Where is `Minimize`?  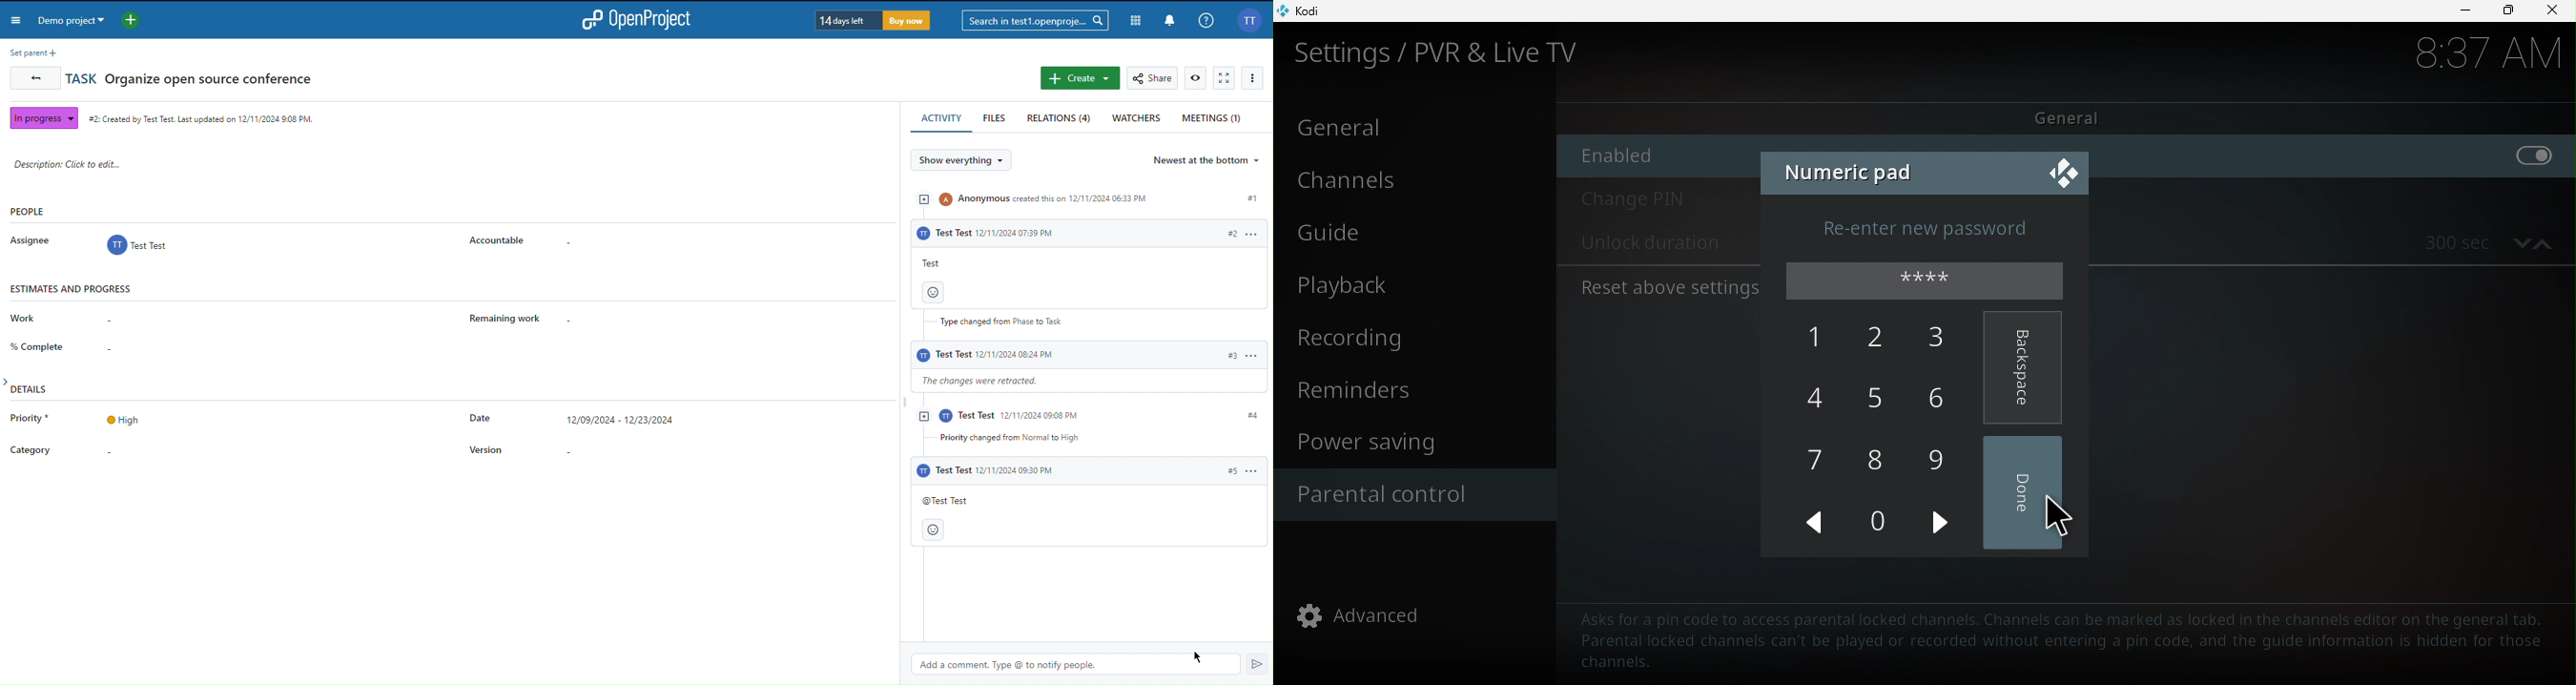
Minimize is located at coordinates (2464, 12).